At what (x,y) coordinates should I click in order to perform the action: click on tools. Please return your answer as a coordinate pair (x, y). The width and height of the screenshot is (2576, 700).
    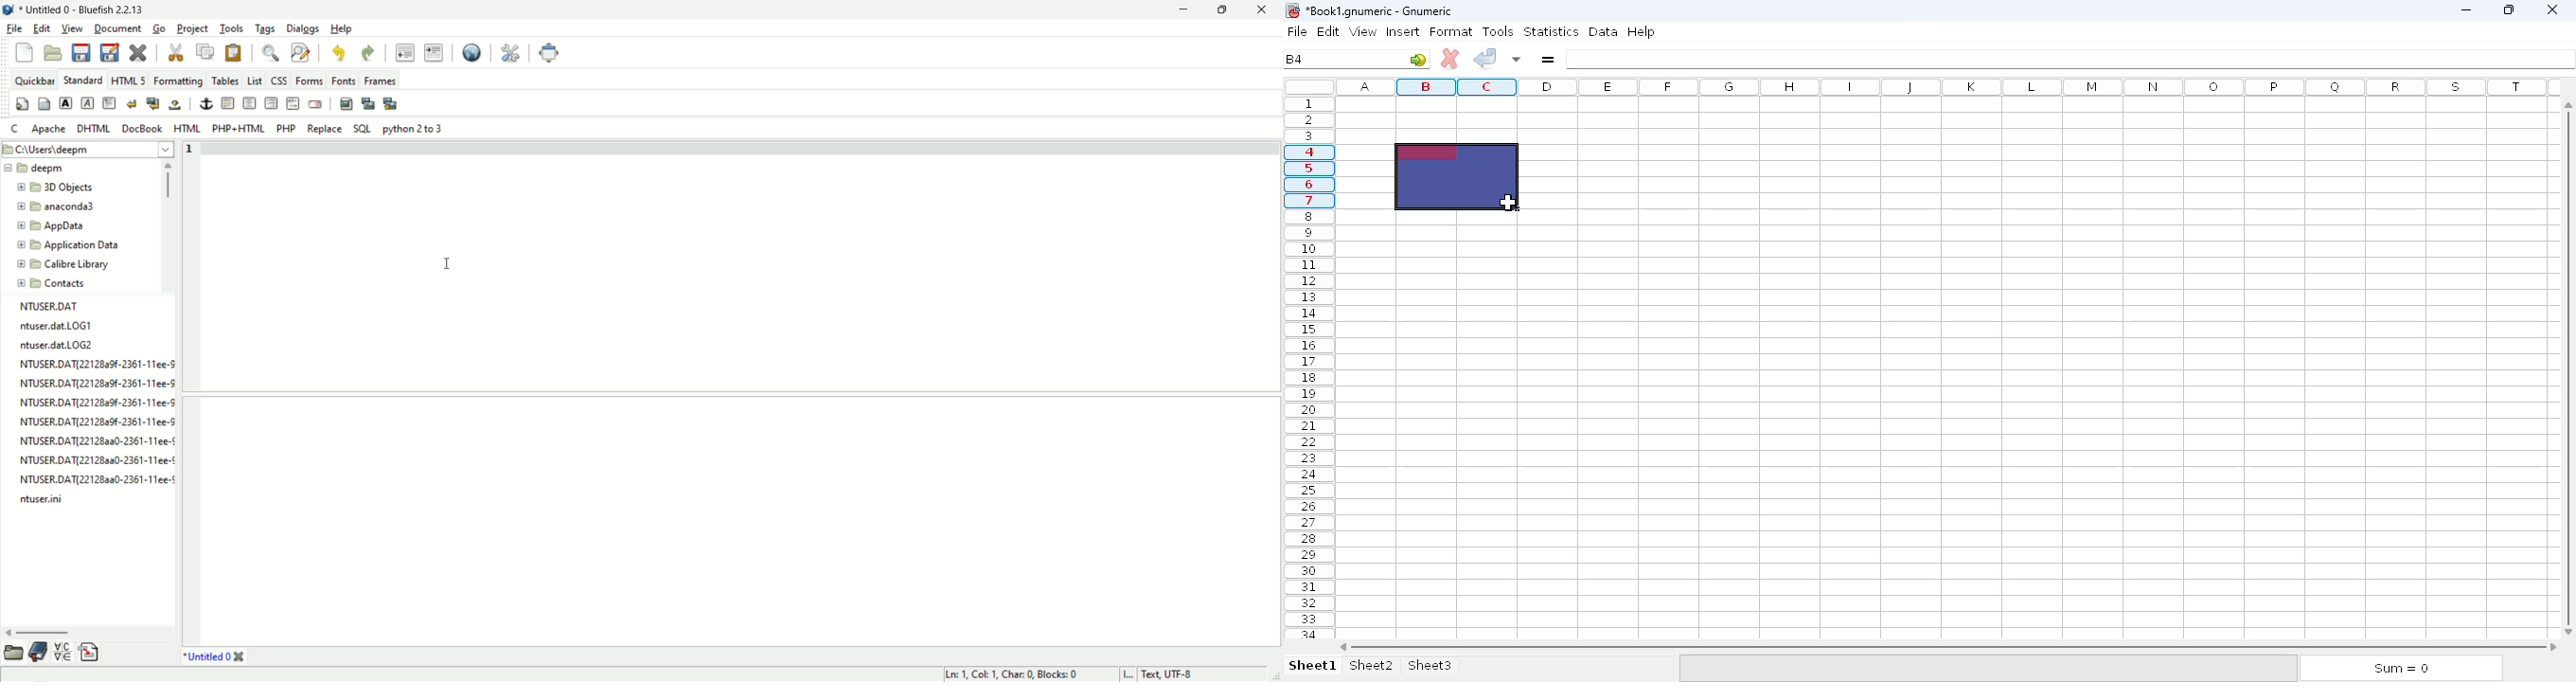
    Looking at the image, I should click on (231, 29).